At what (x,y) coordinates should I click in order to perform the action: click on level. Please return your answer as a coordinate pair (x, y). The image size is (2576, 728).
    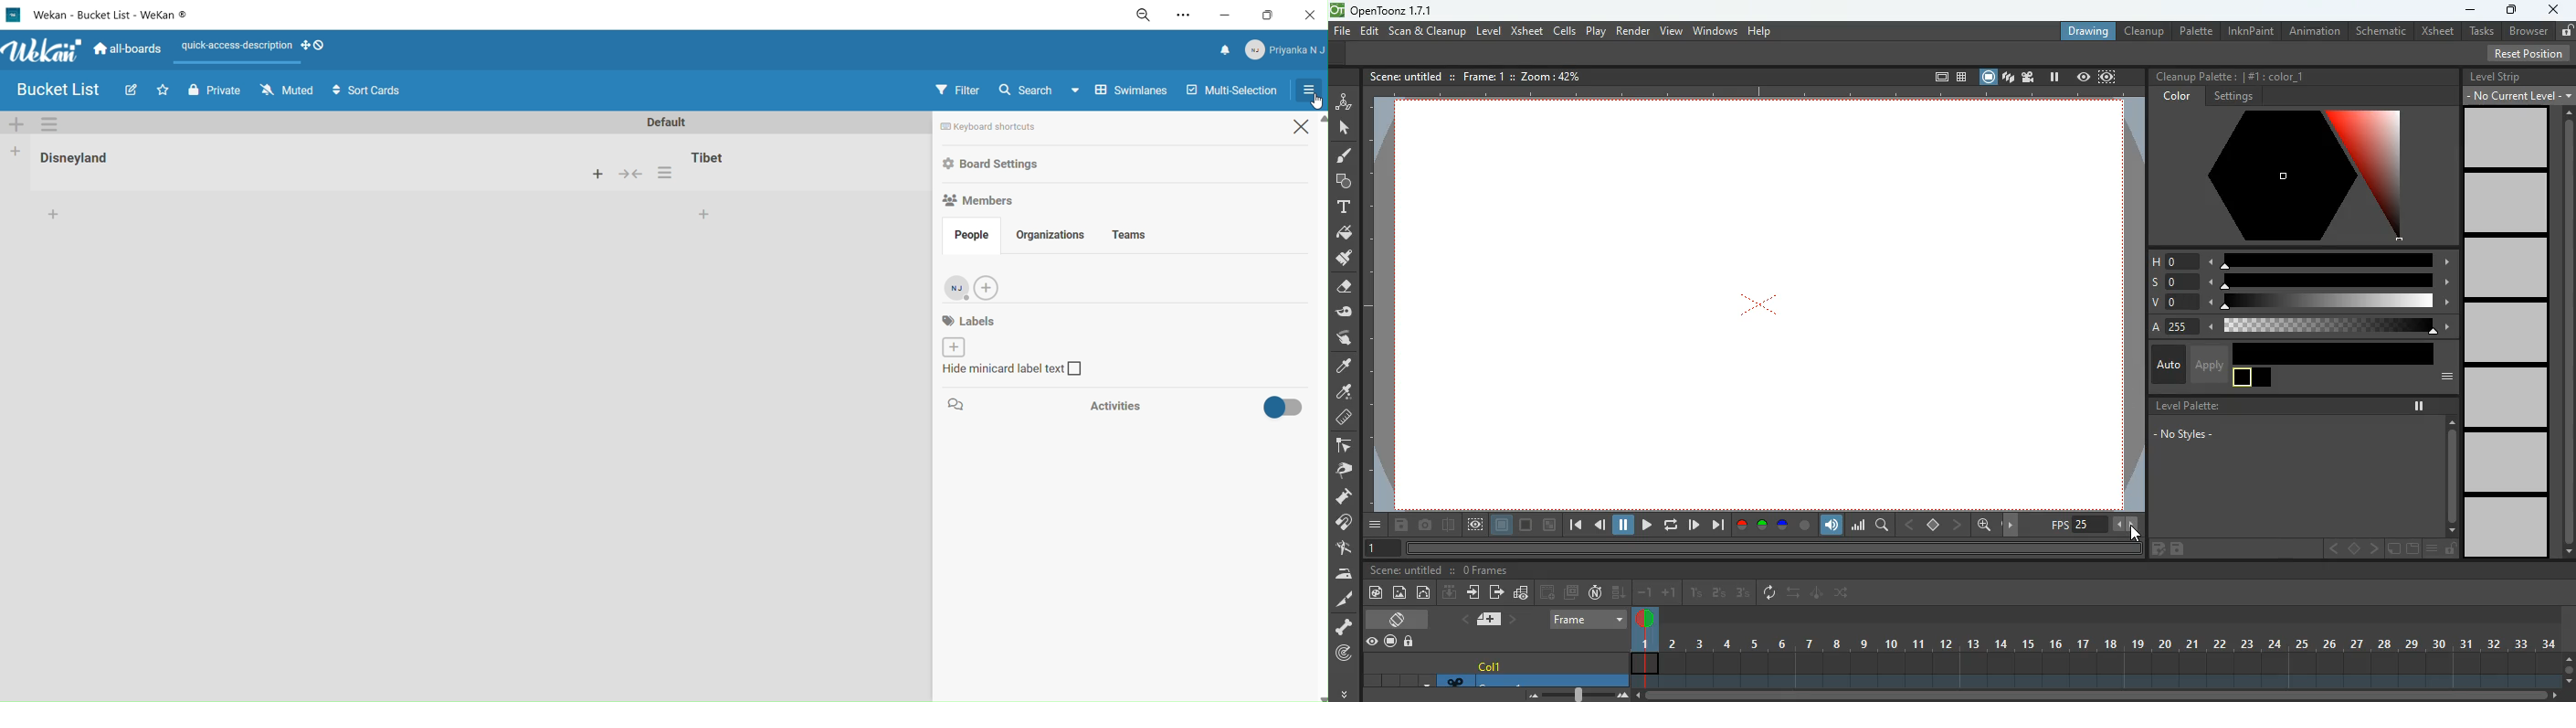
    Looking at the image, I should click on (2507, 203).